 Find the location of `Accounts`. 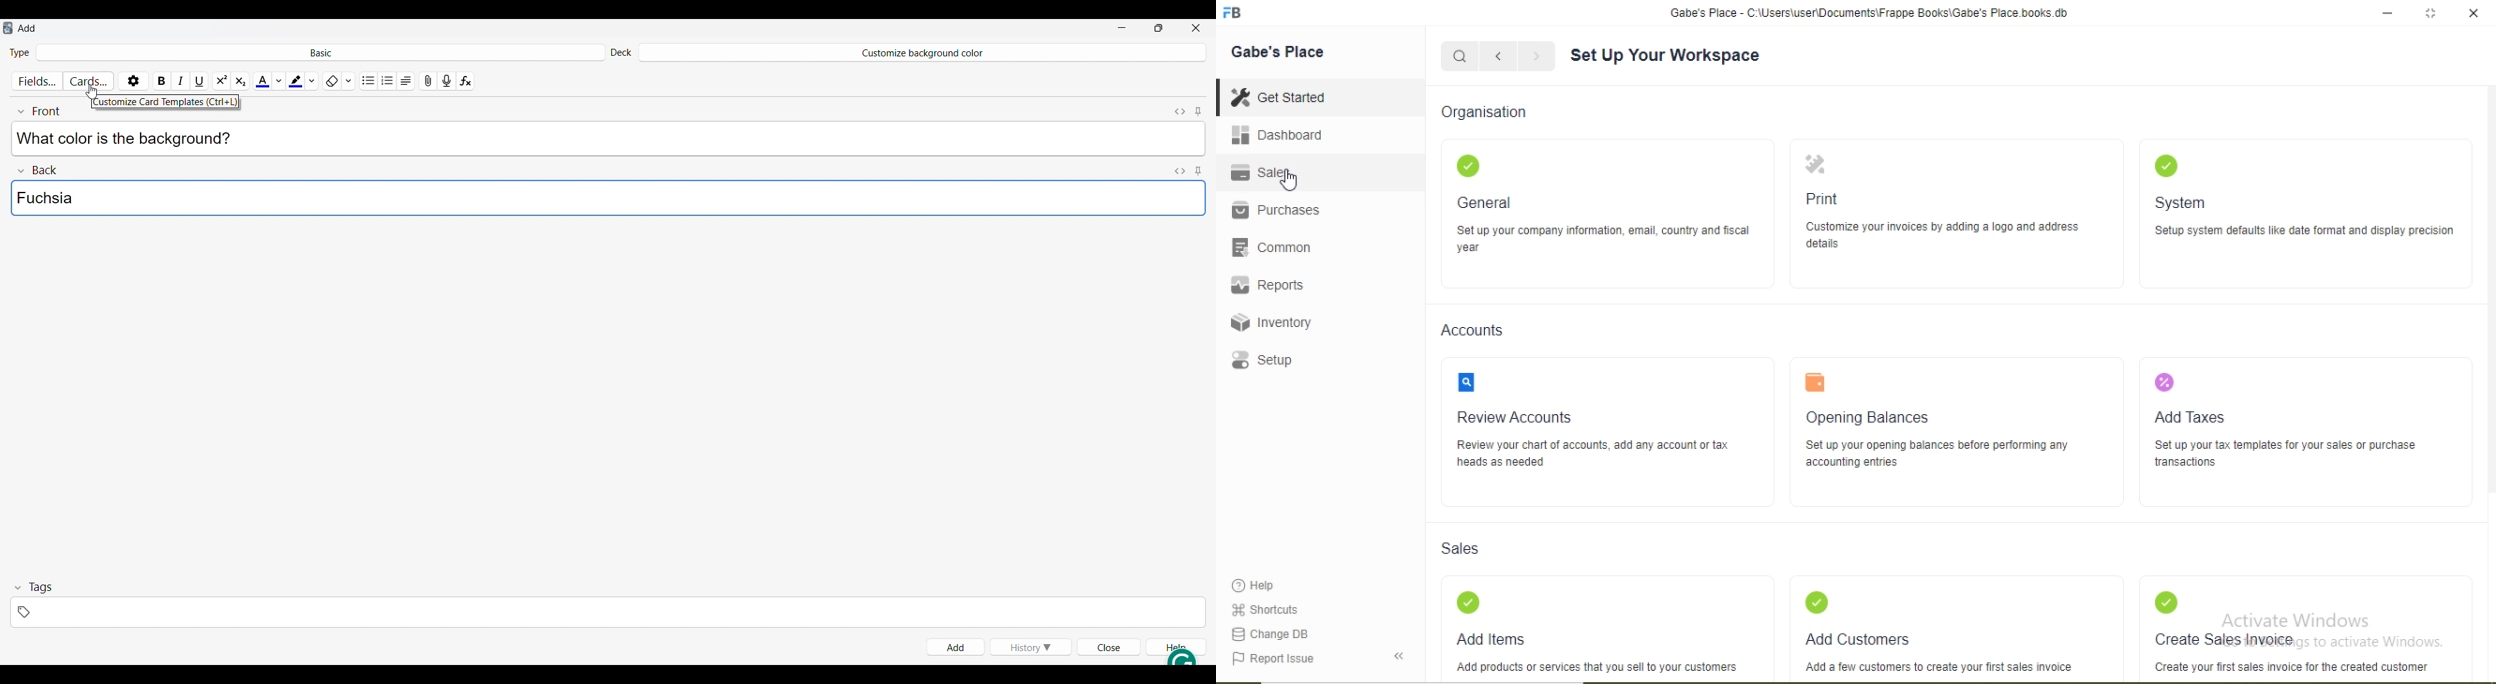

Accounts is located at coordinates (1481, 328).